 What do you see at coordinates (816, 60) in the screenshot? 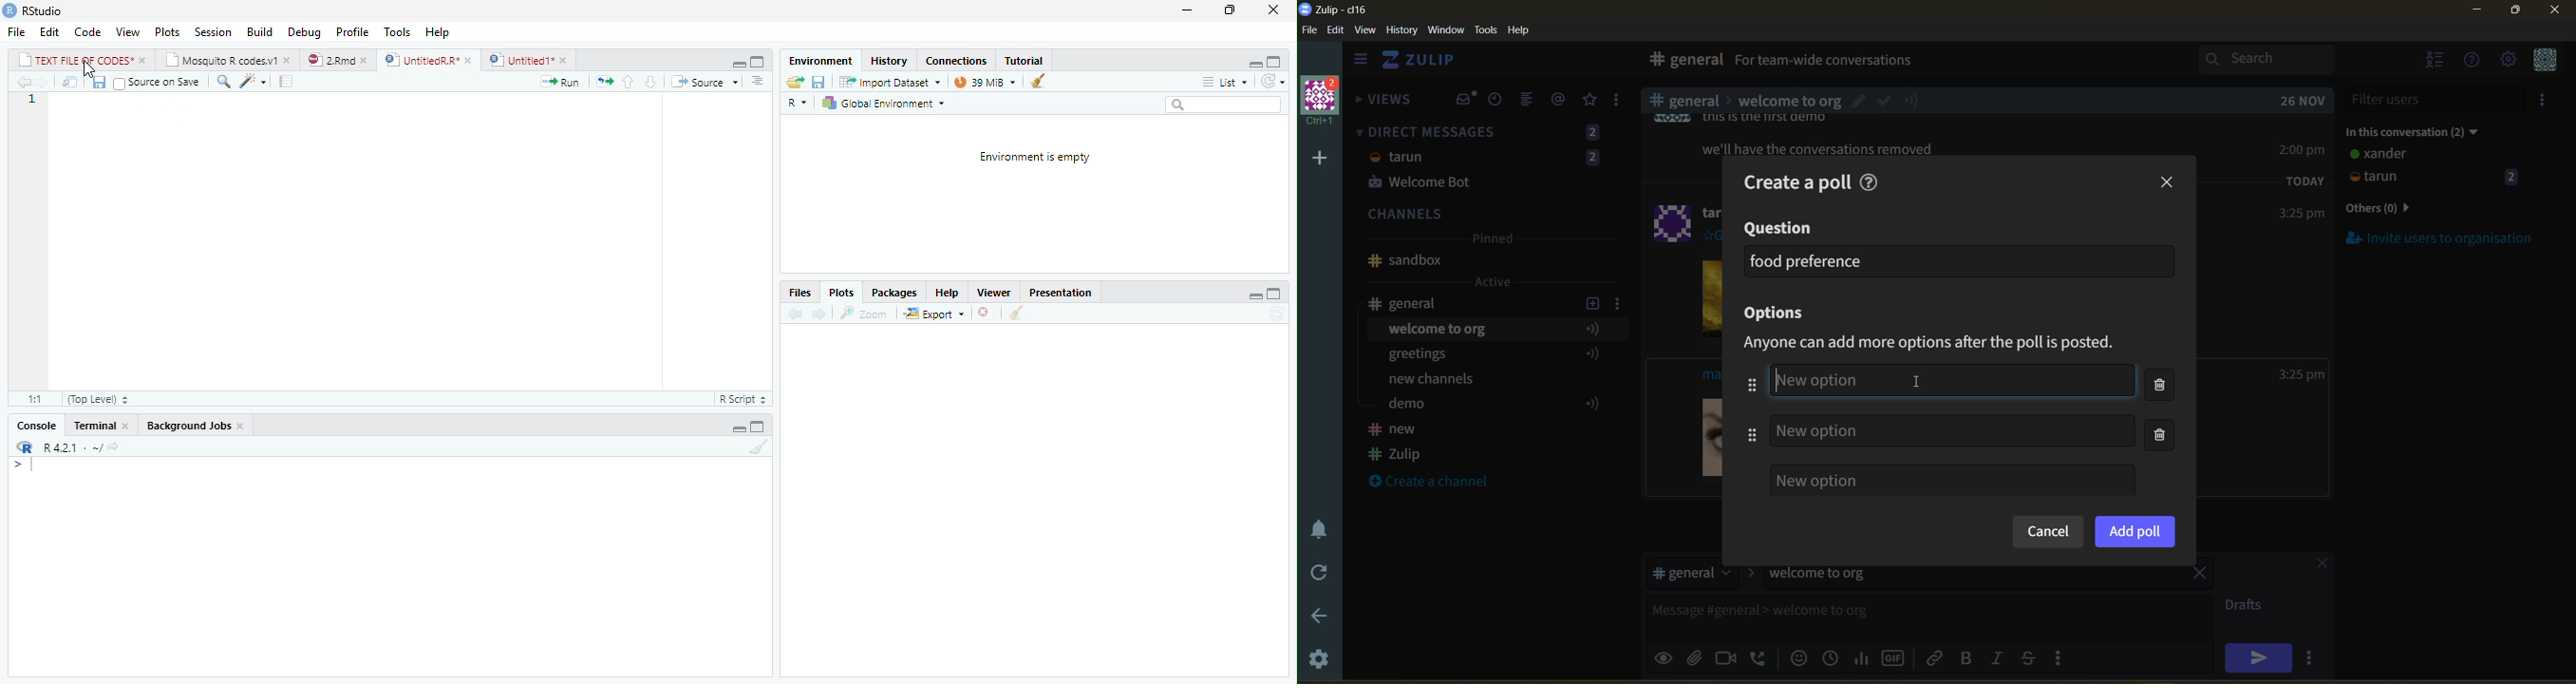
I see `Environment` at bounding box center [816, 60].